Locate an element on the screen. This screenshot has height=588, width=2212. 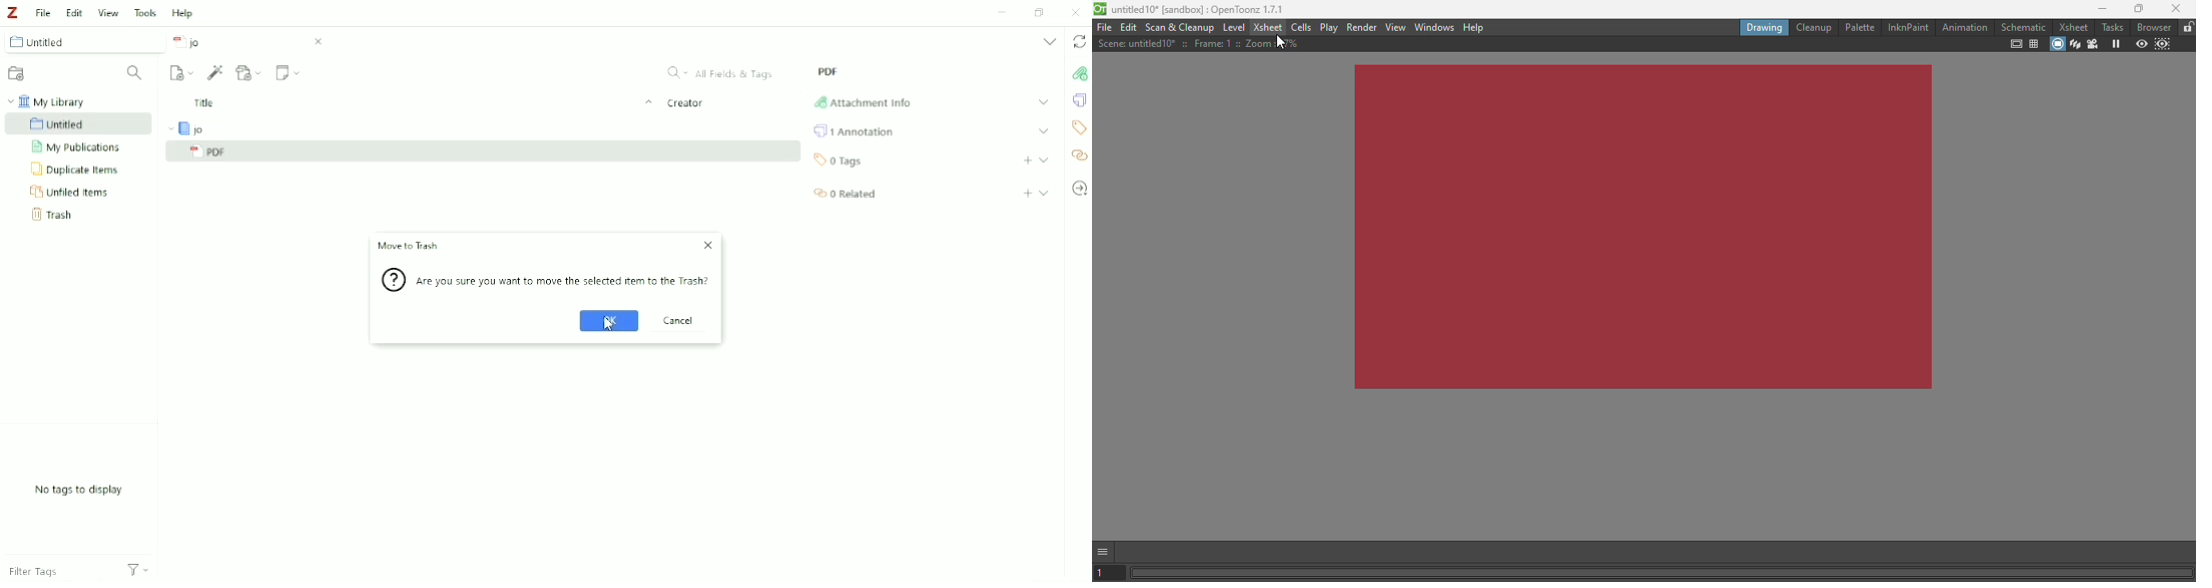
Attachment Info is located at coordinates (1076, 74).